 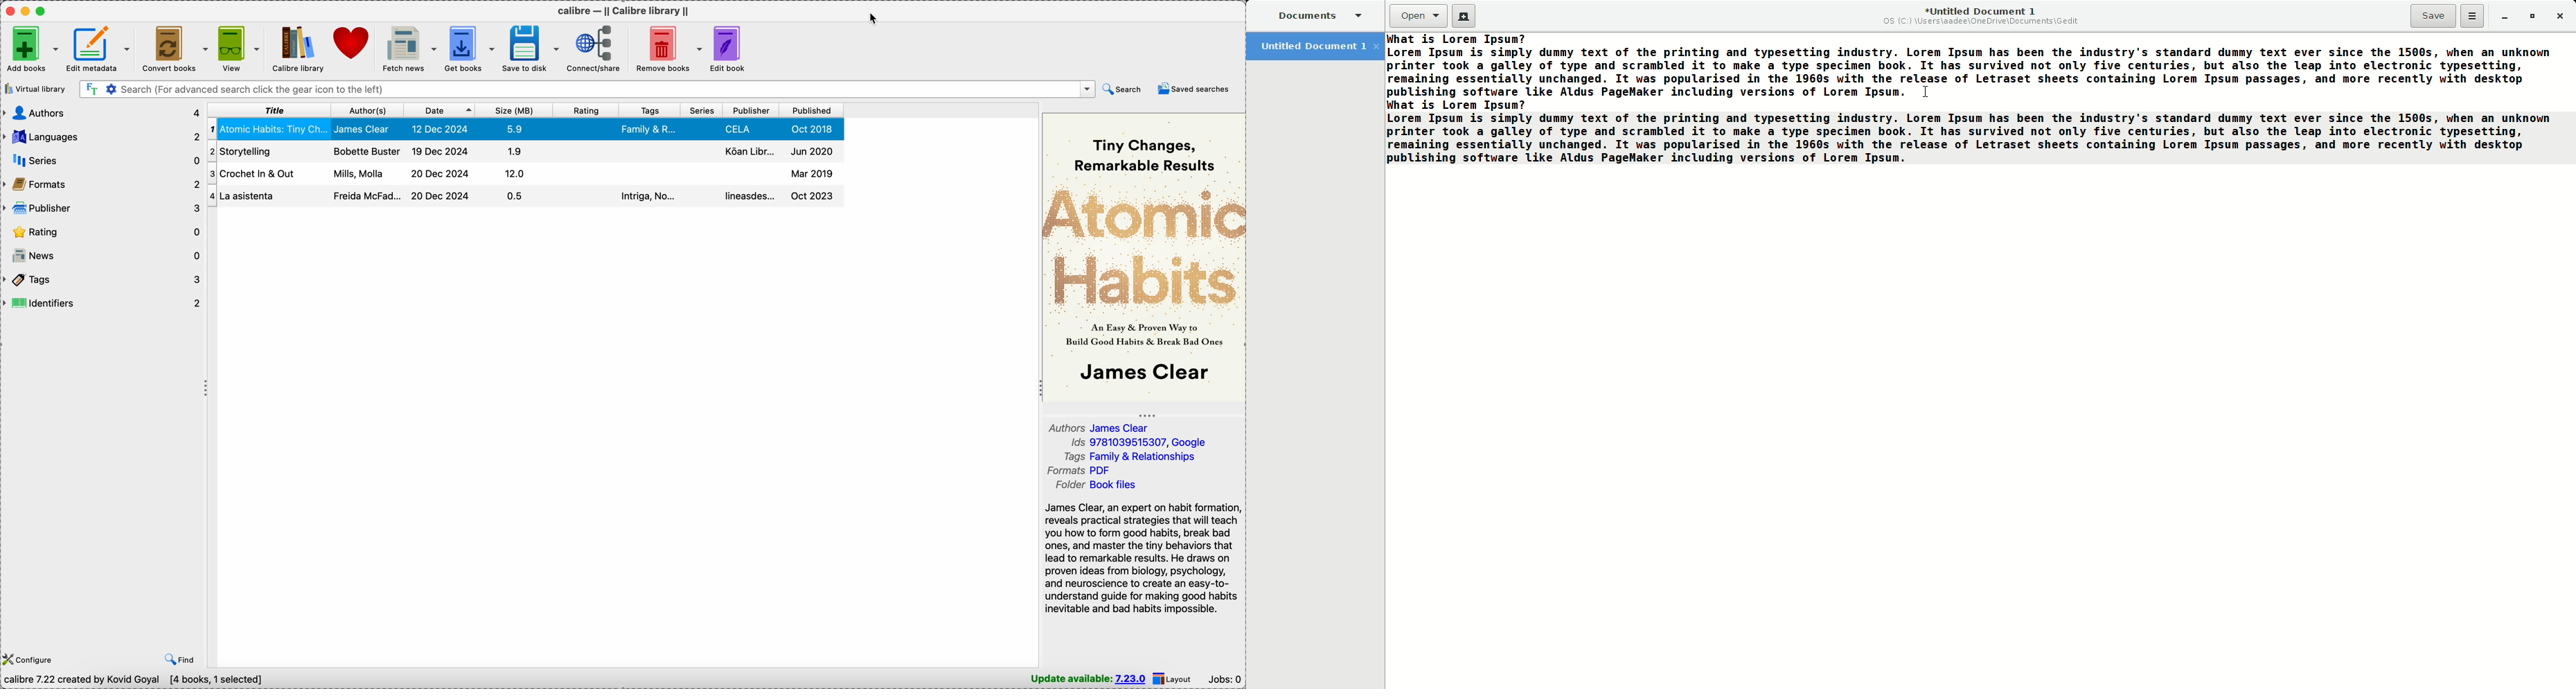 What do you see at coordinates (597, 49) in the screenshot?
I see `connect/share` at bounding box center [597, 49].